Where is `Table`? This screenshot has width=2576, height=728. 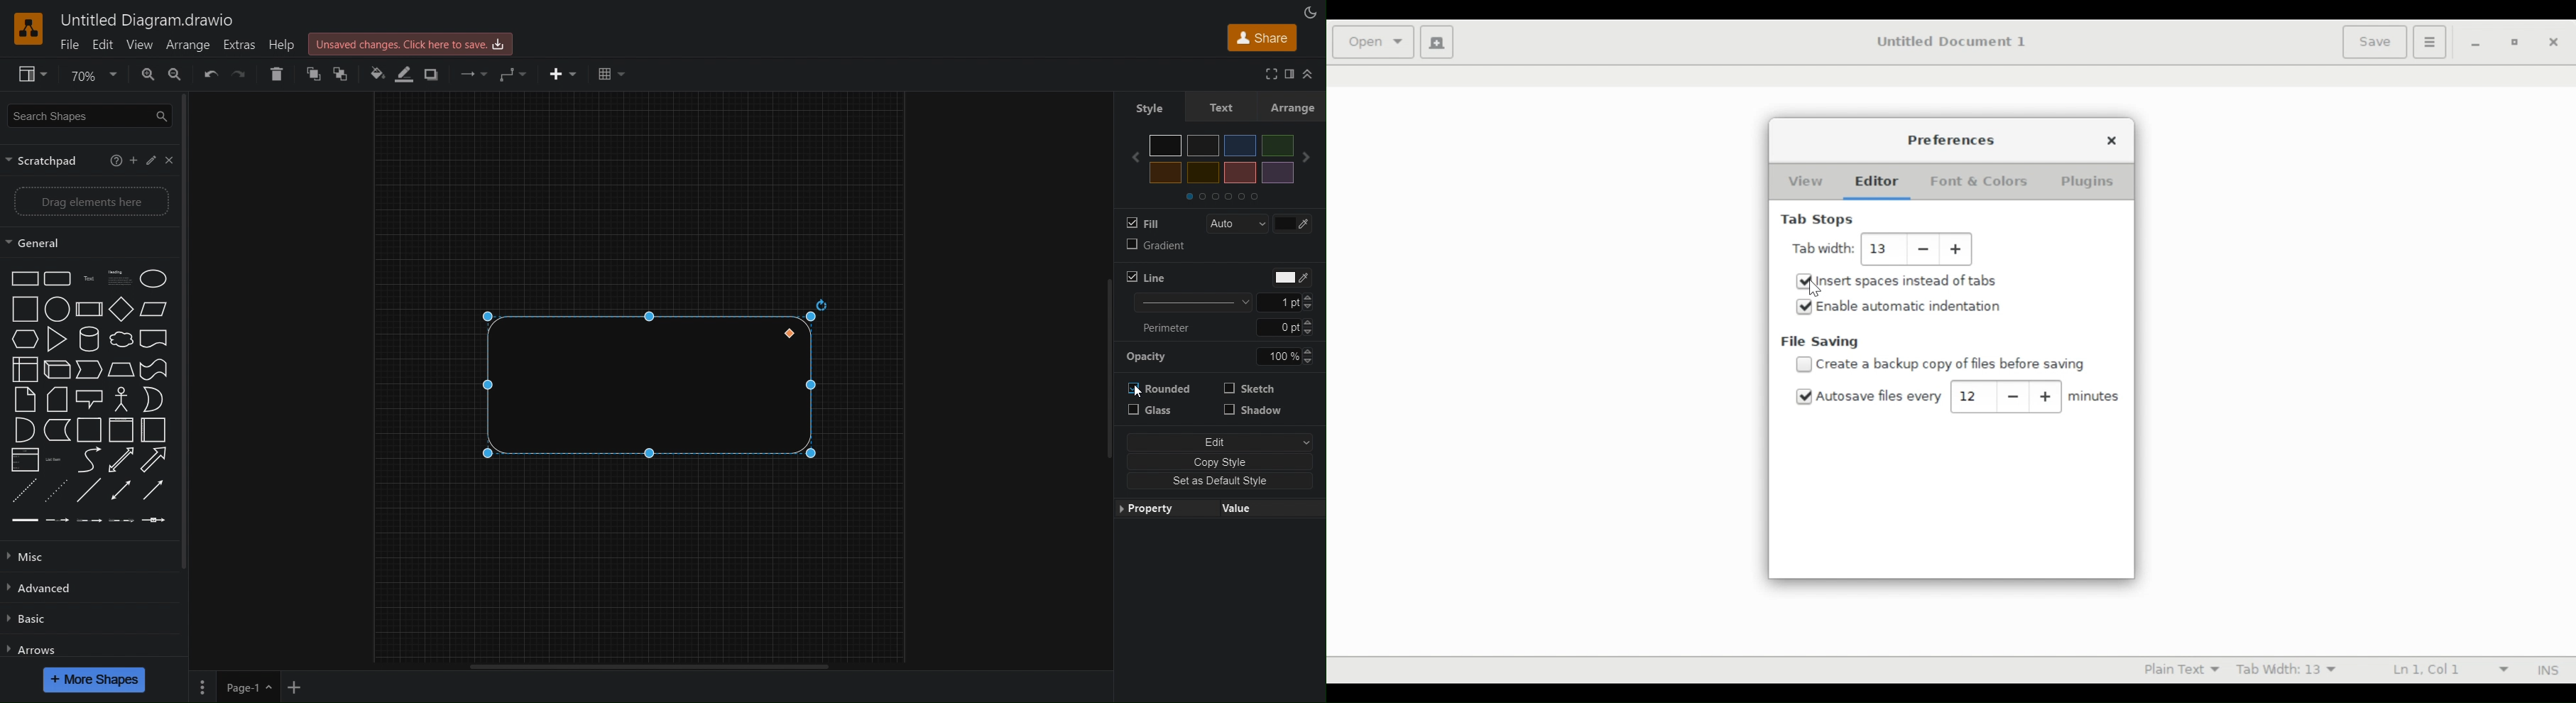
Table is located at coordinates (611, 72).